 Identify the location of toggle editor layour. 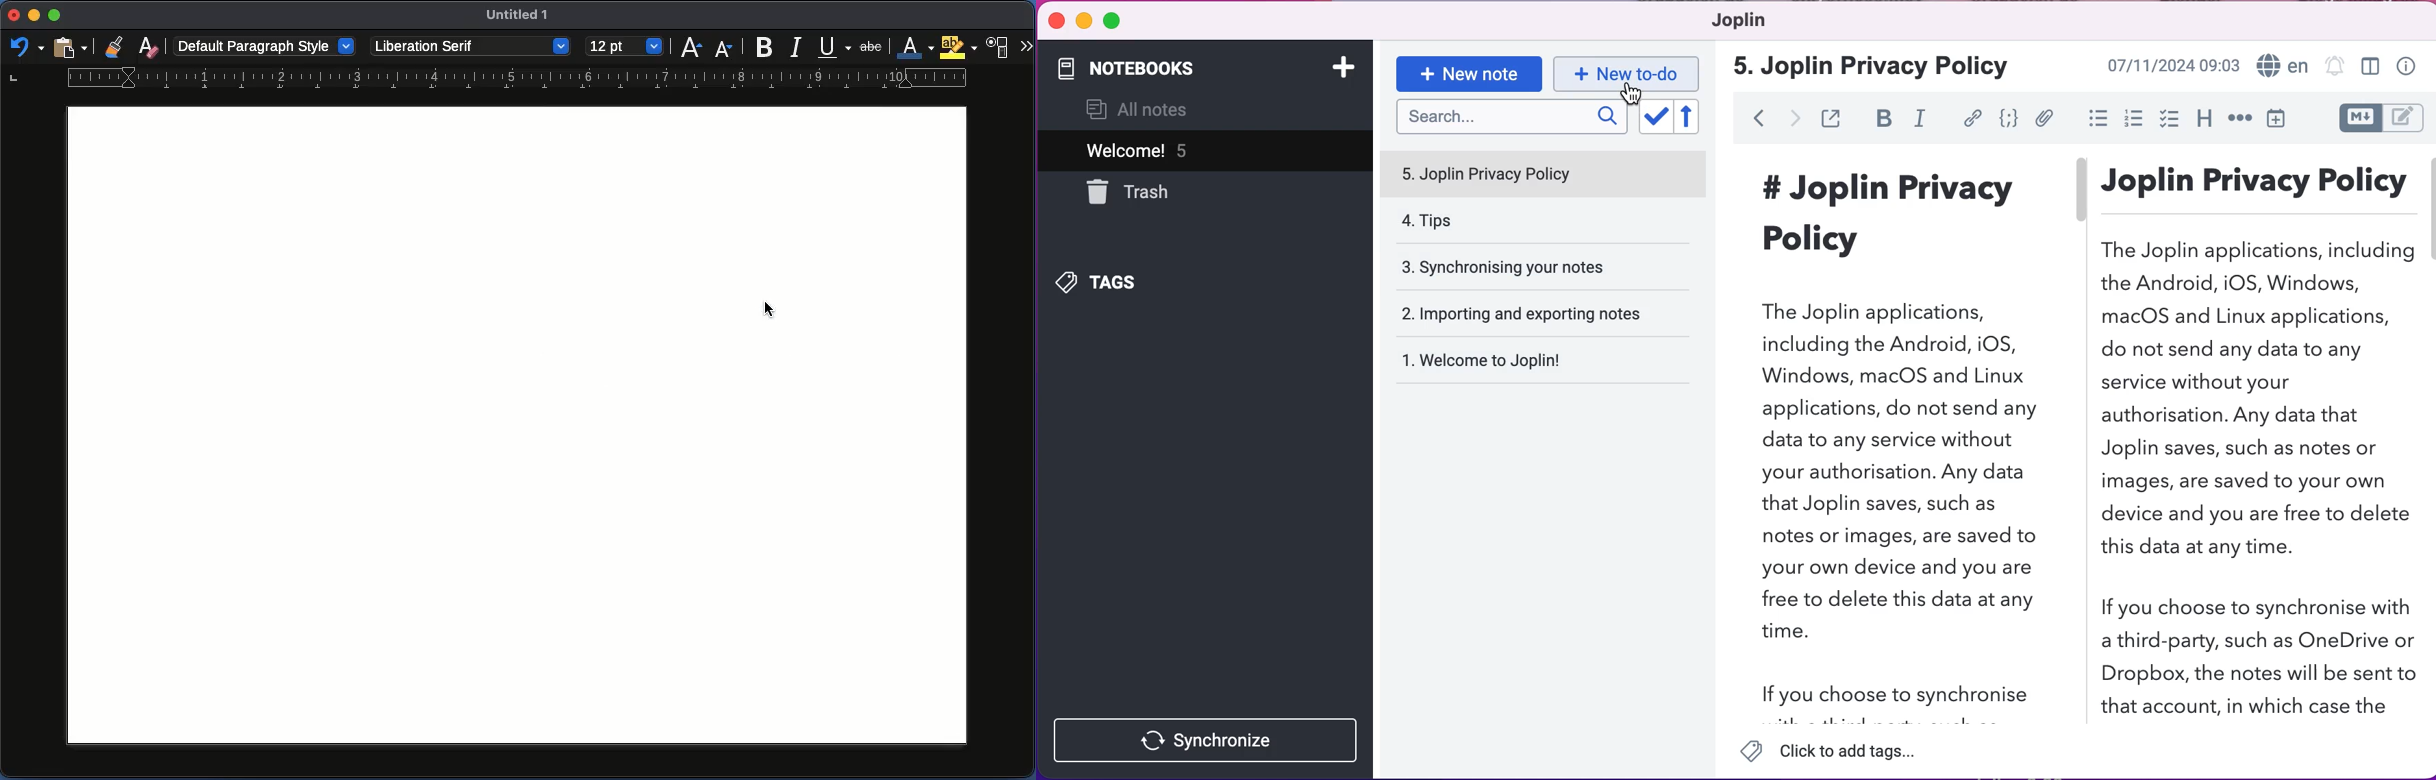
(2370, 64).